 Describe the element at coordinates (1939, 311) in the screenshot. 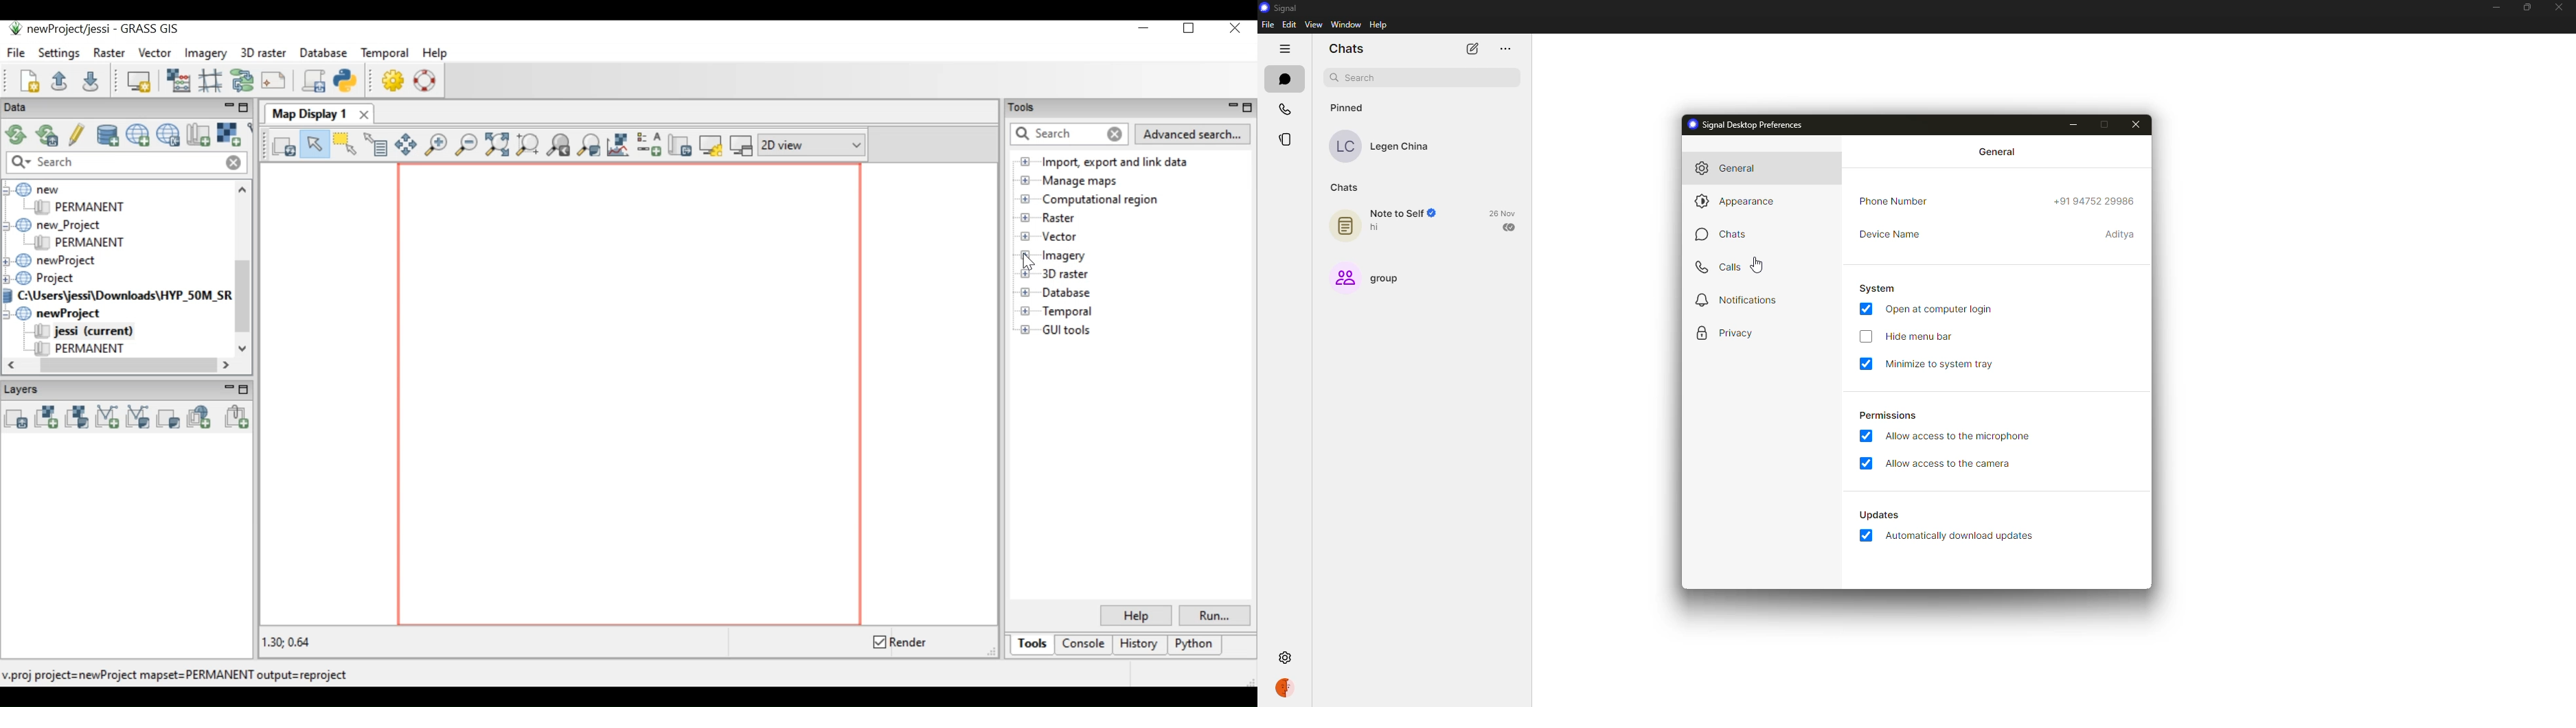

I see `open at login` at that location.